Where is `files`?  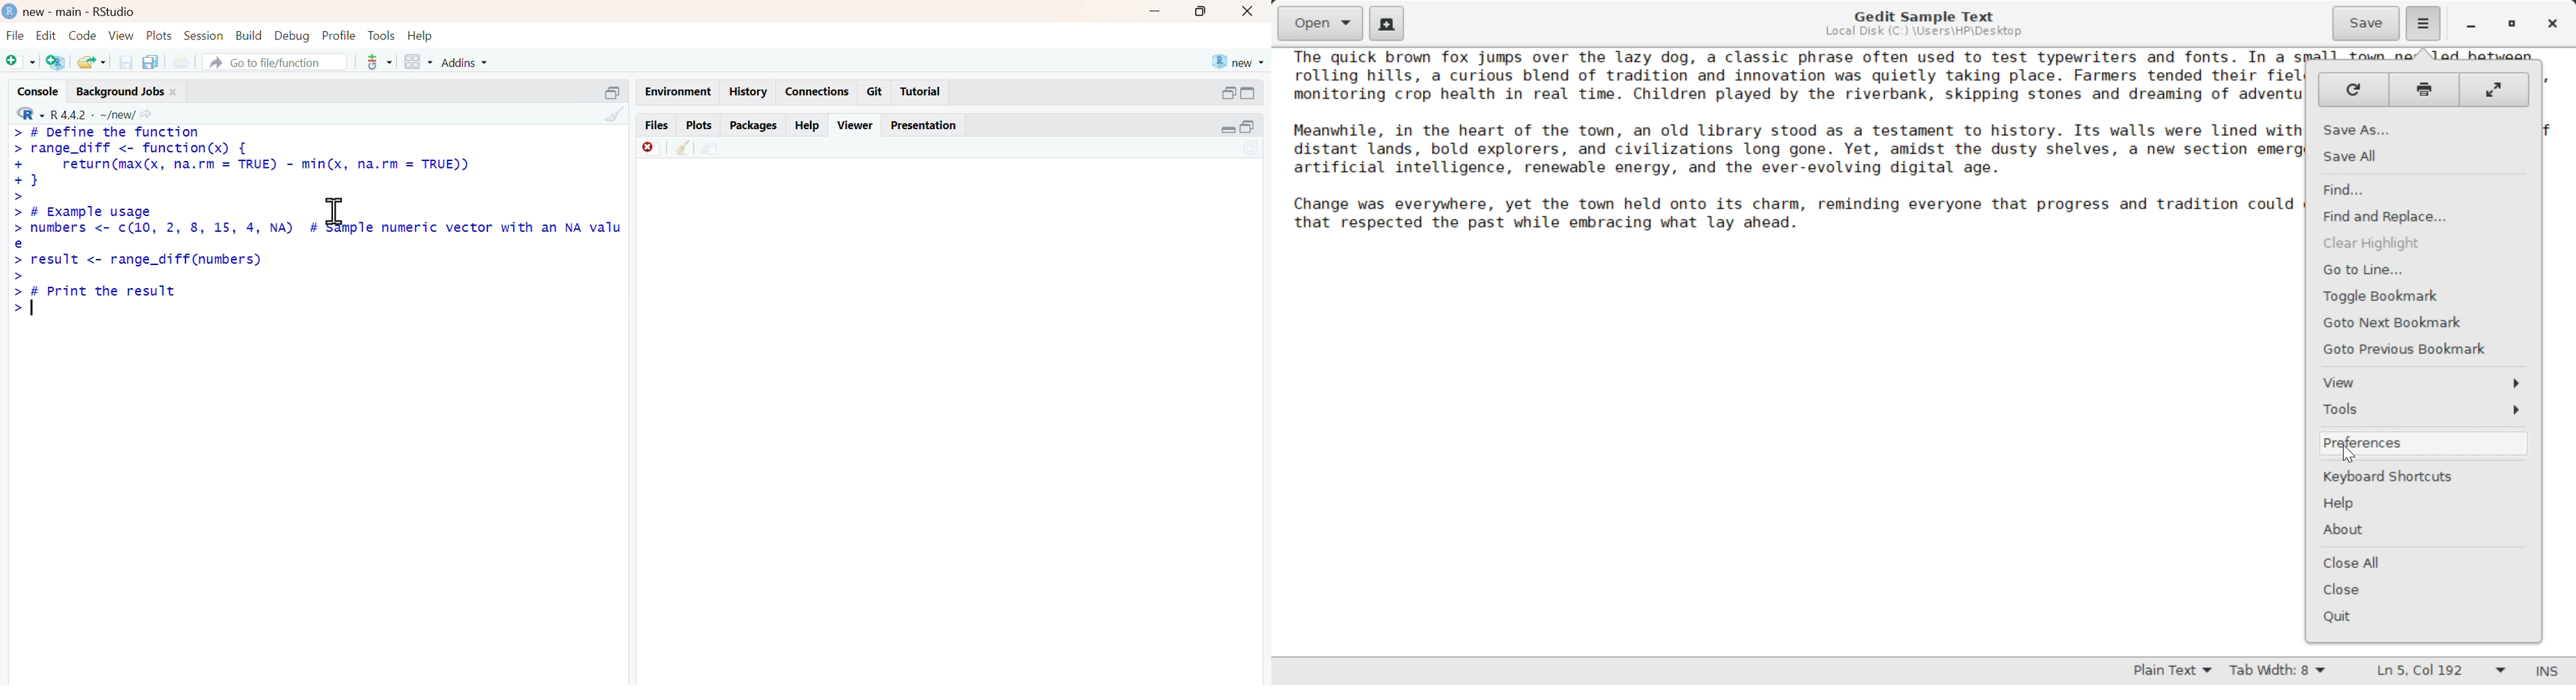
files is located at coordinates (656, 126).